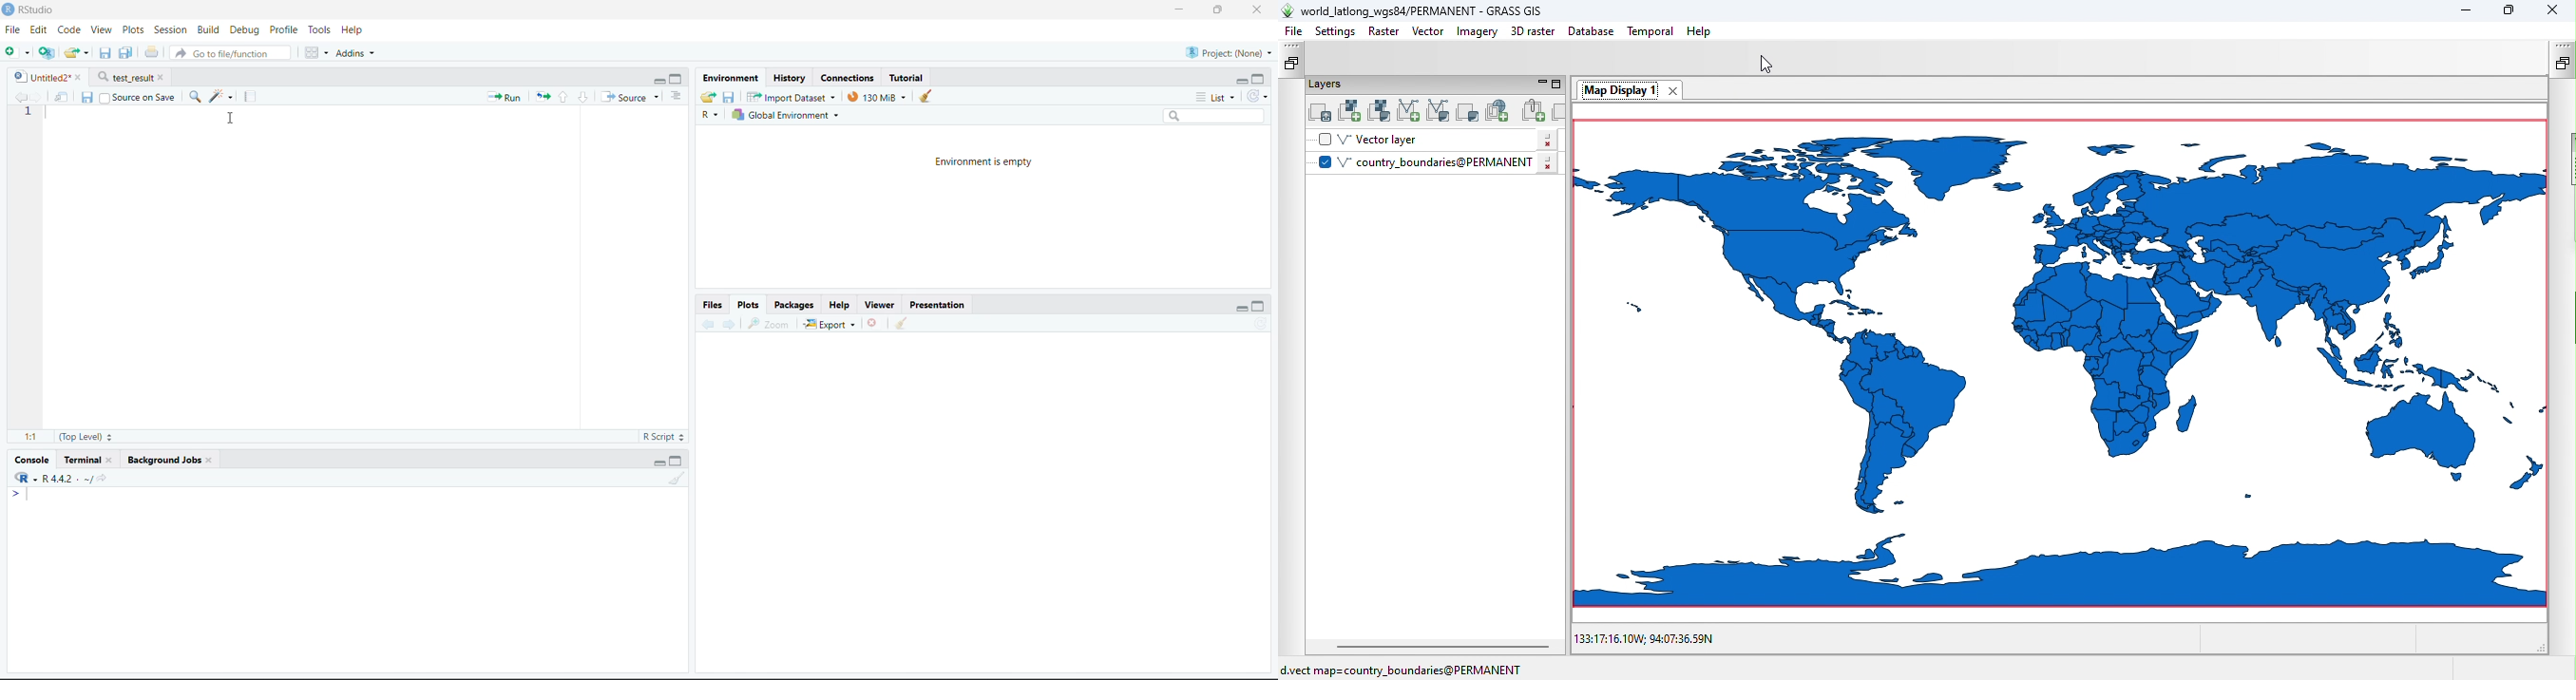  I want to click on Go to file/function, so click(231, 53).